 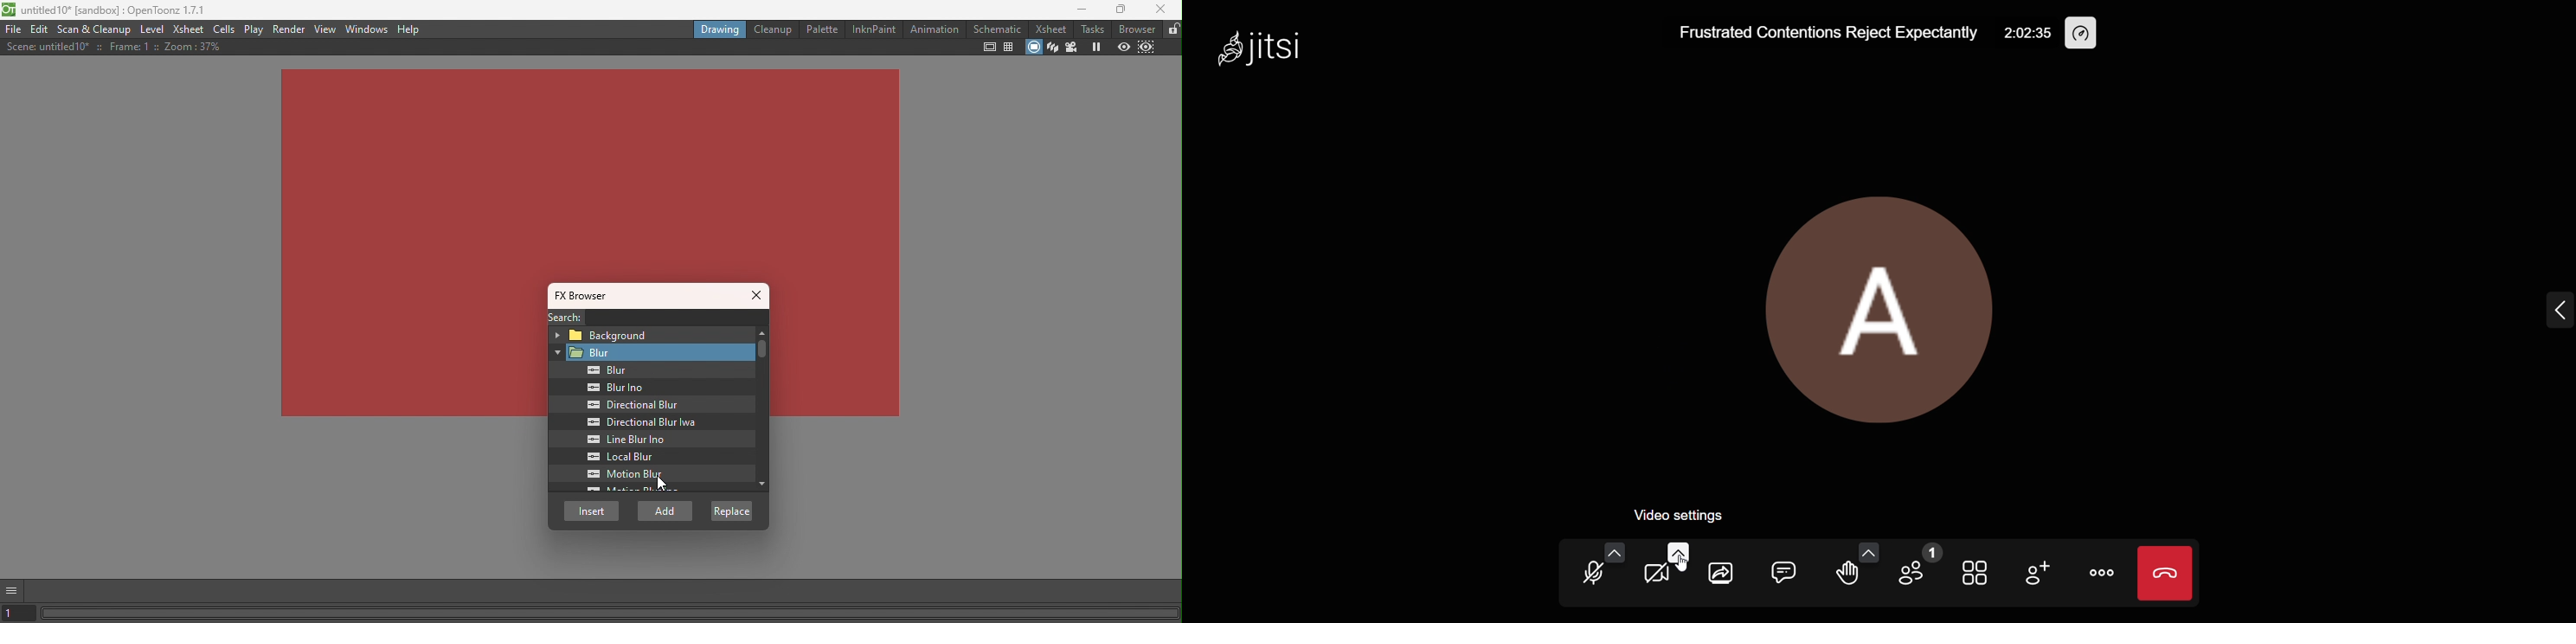 I want to click on sound setting, so click(x=1613, y=552).